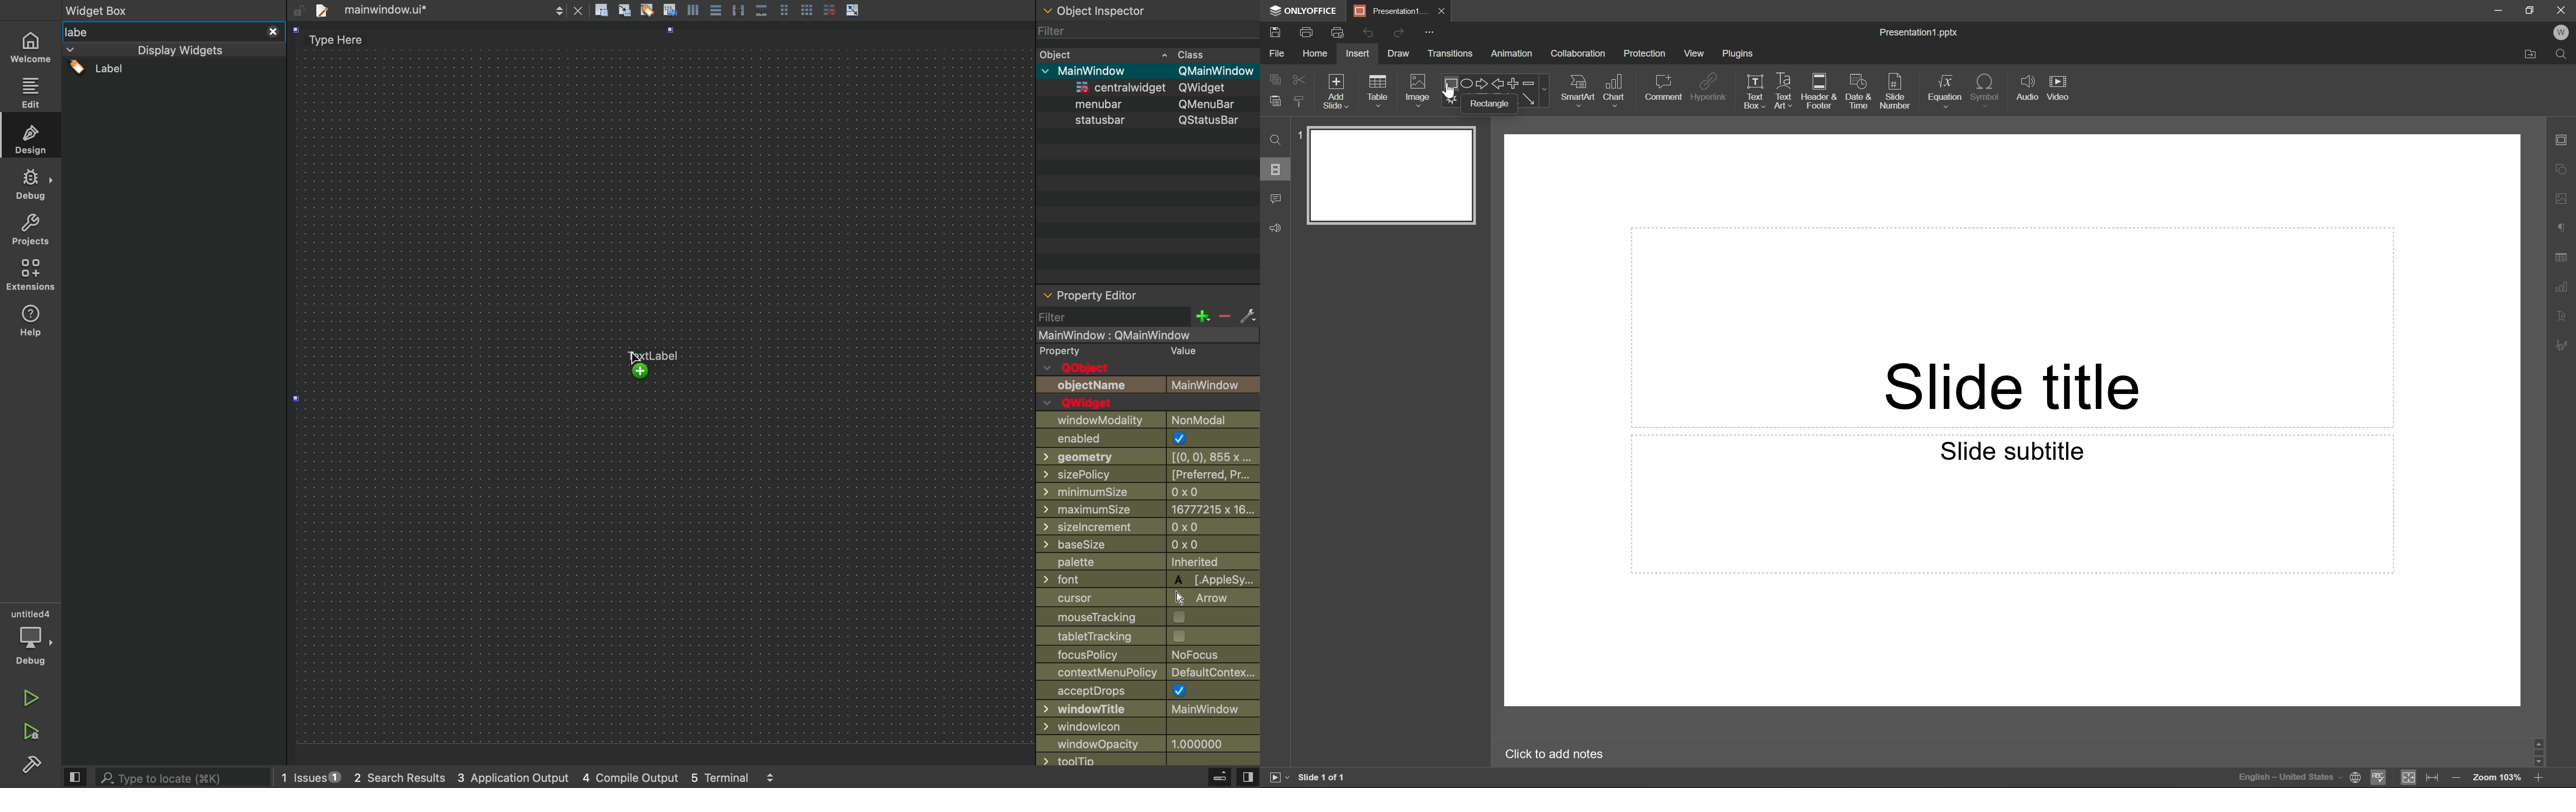  I want to click on View, so click(1694, 53).